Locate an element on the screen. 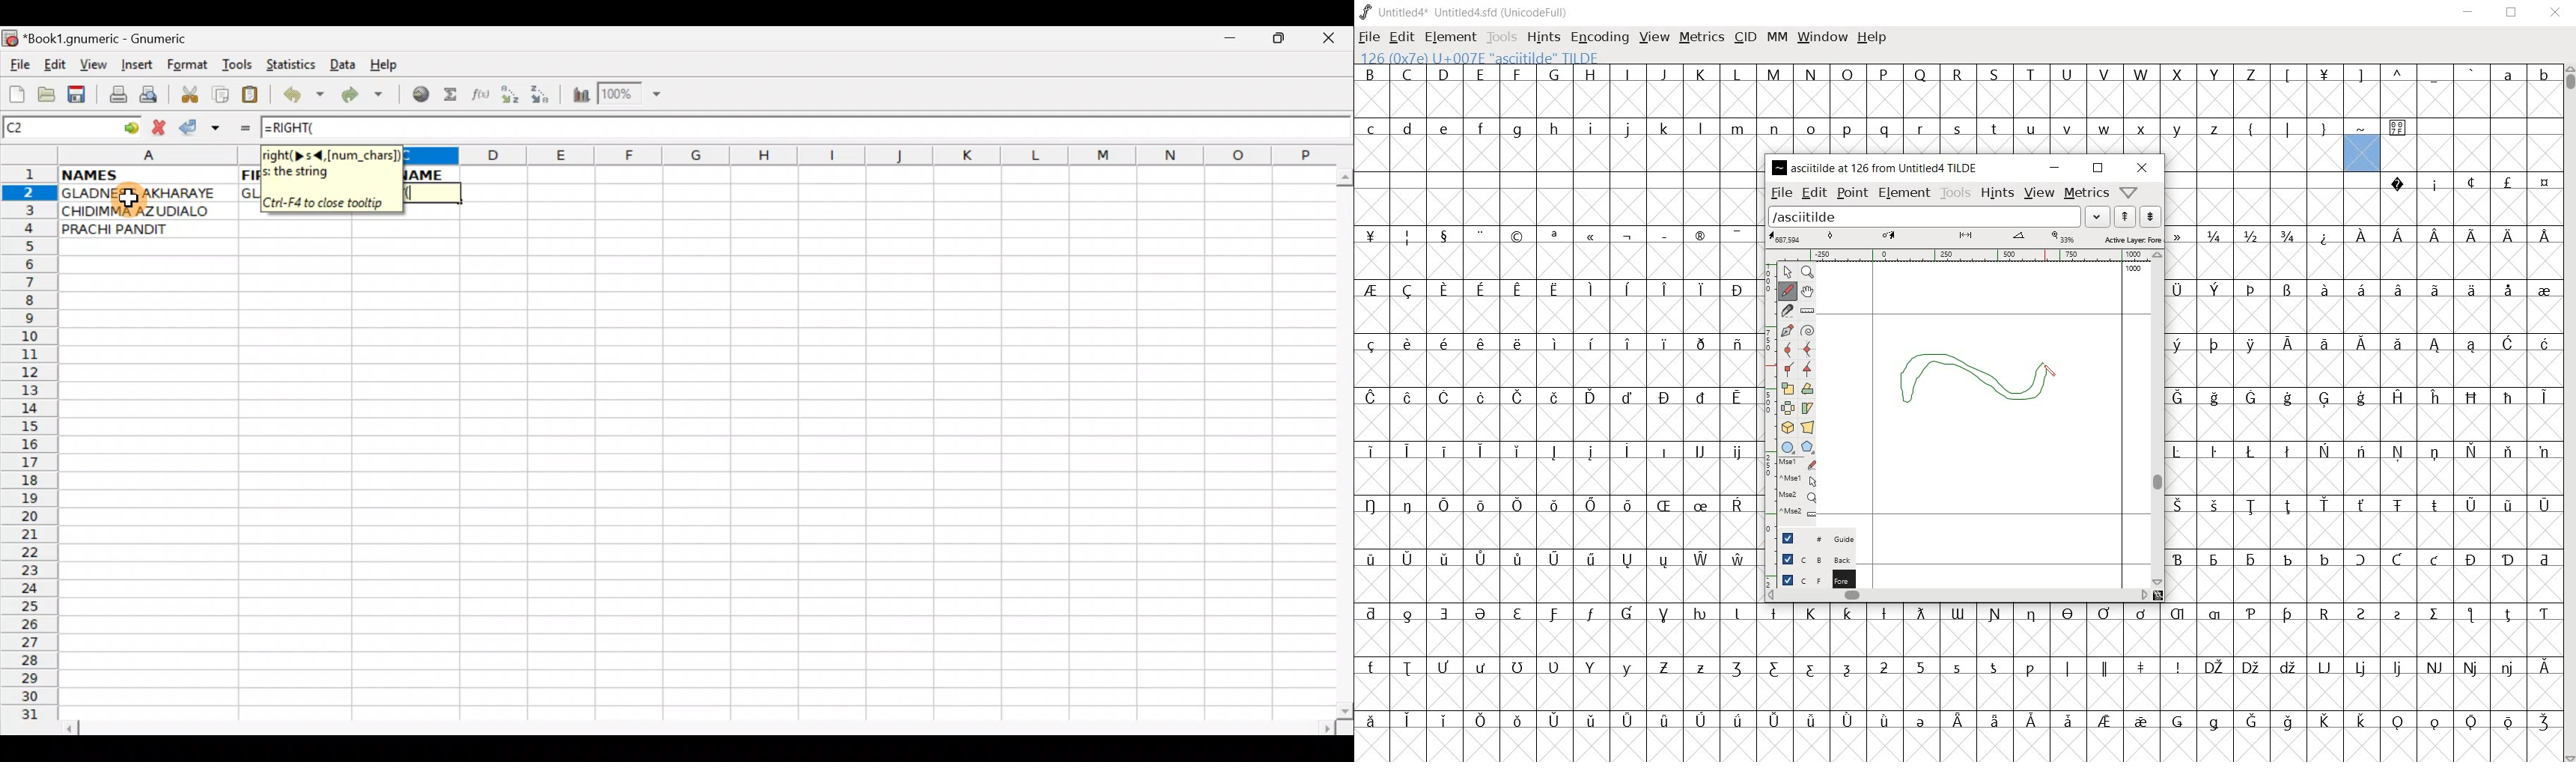 This screenshot has height=784, width=2576. Sort Ascending order is located at coordinates (514, 97).